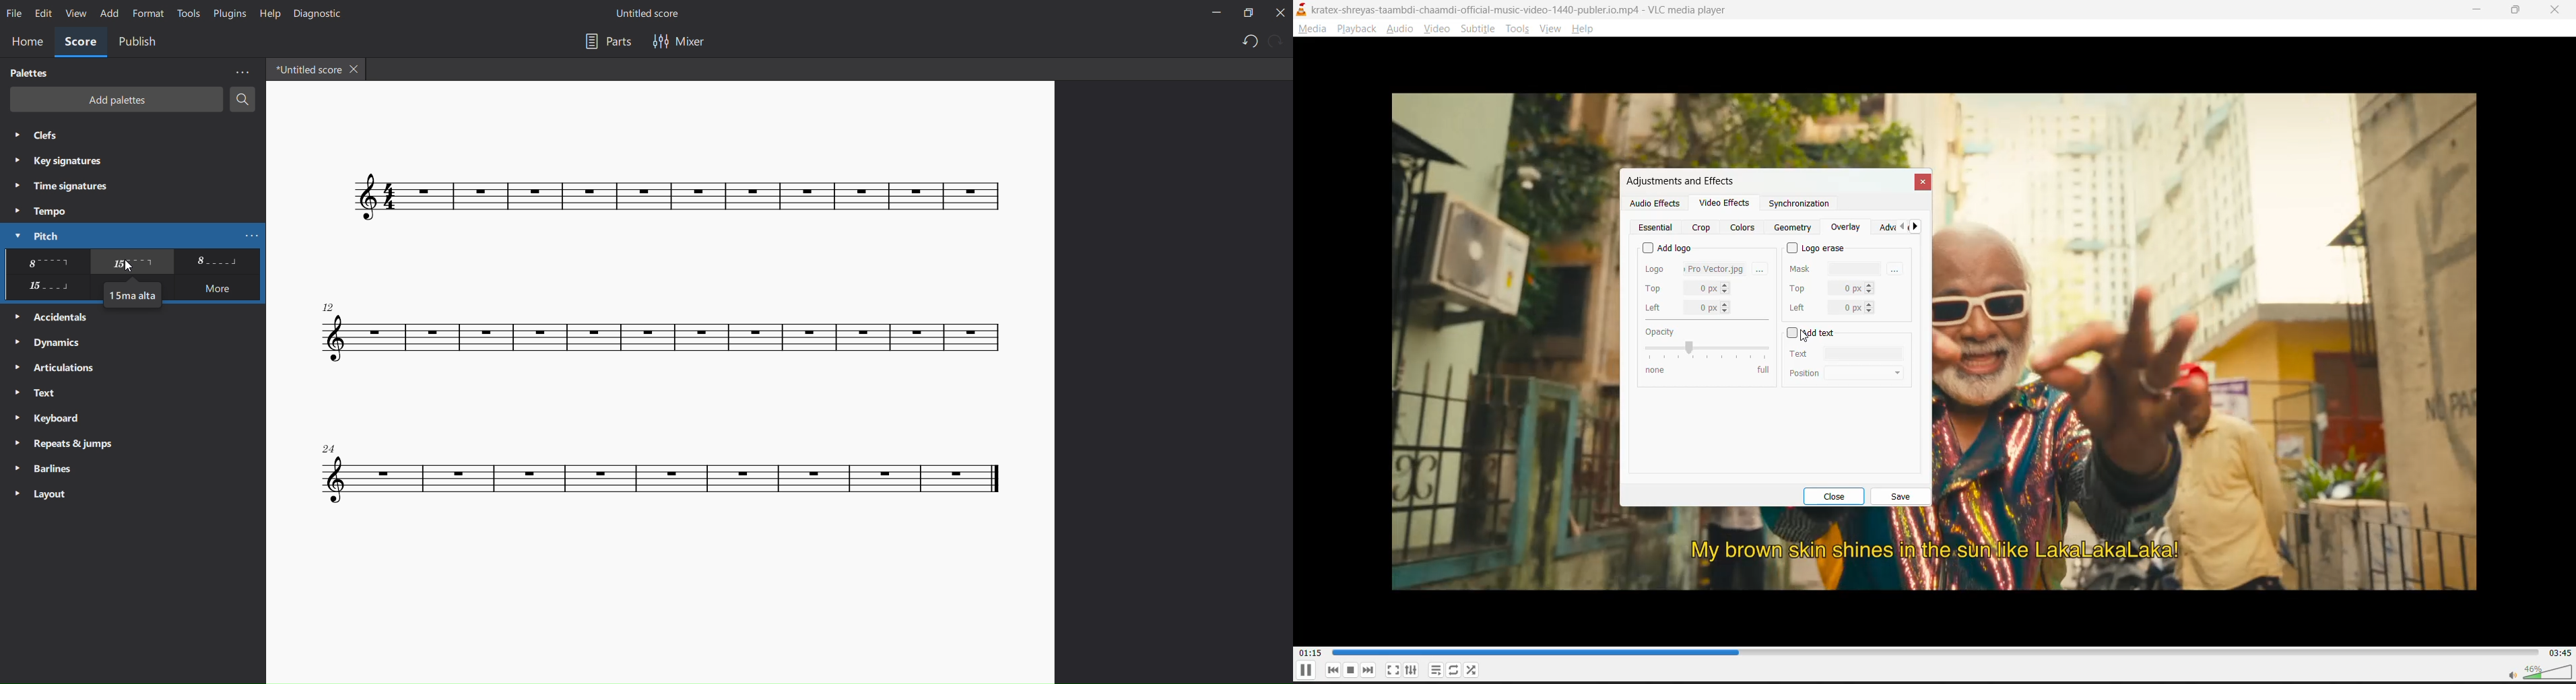 The width and height of the screenshot is (2576, 700). What do you see at coordinates (1304, 673) in the screenshot?
I see `pause` at bounding box center [1304, 673].